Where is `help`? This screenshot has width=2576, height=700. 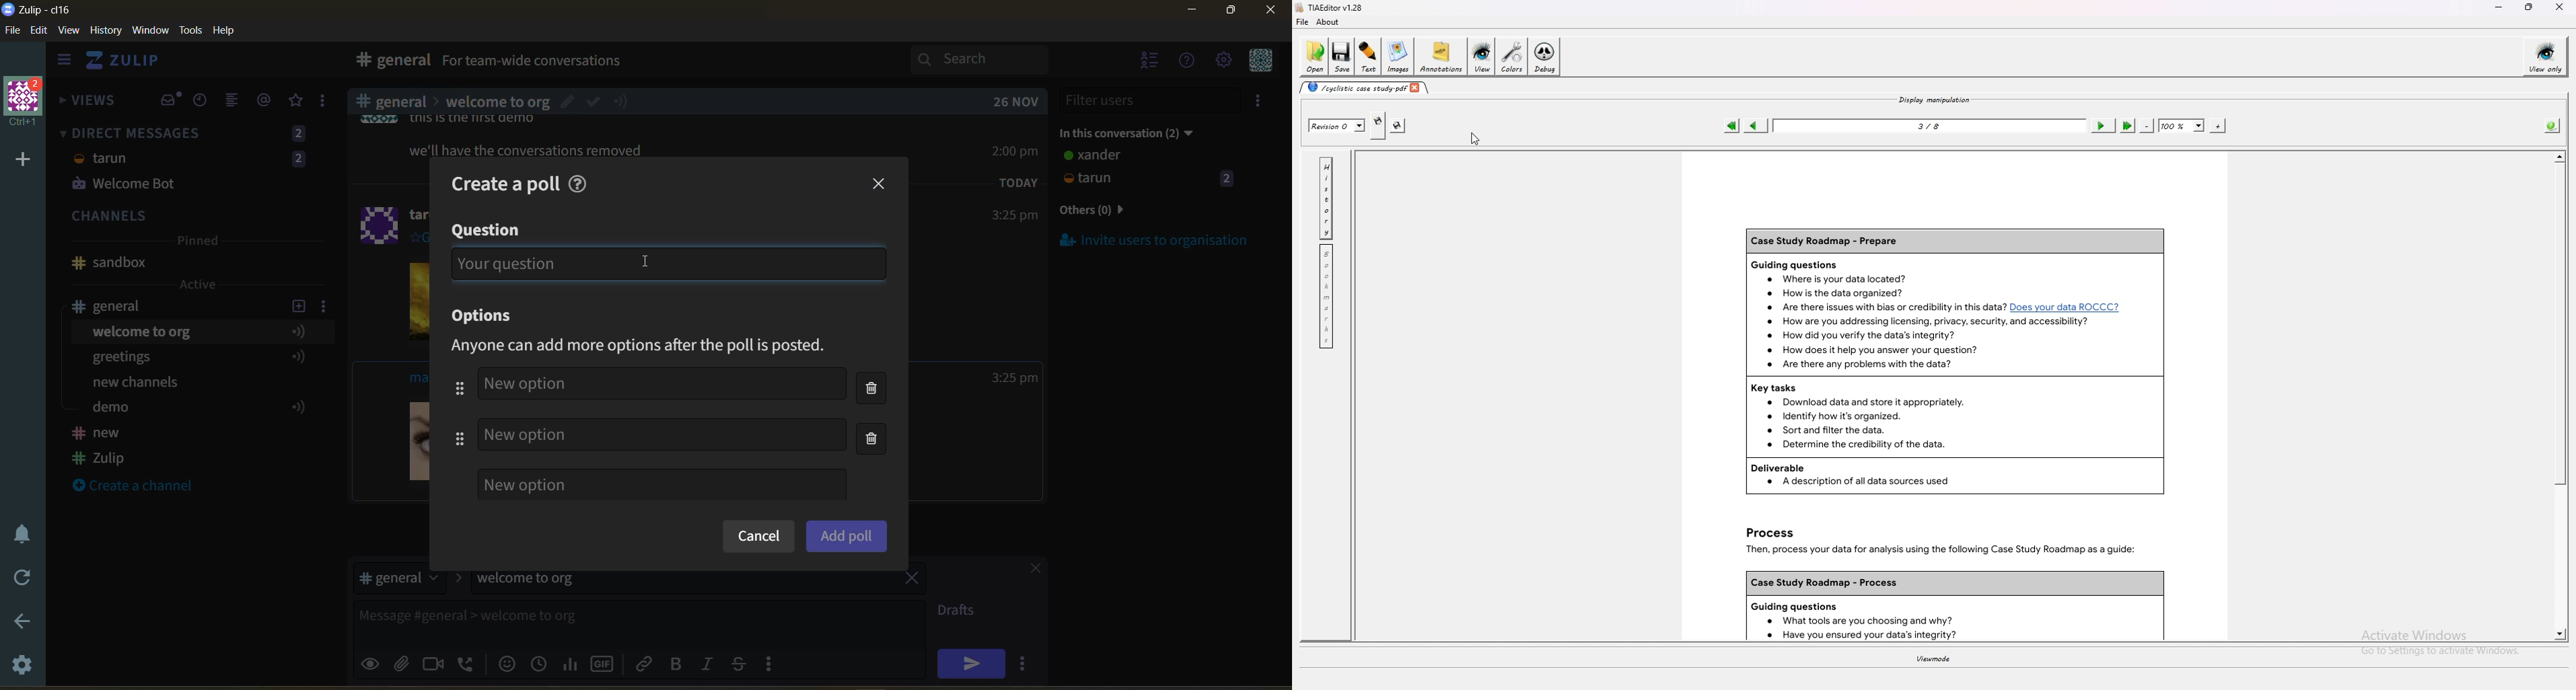
help is located at coordinates (581, 182).